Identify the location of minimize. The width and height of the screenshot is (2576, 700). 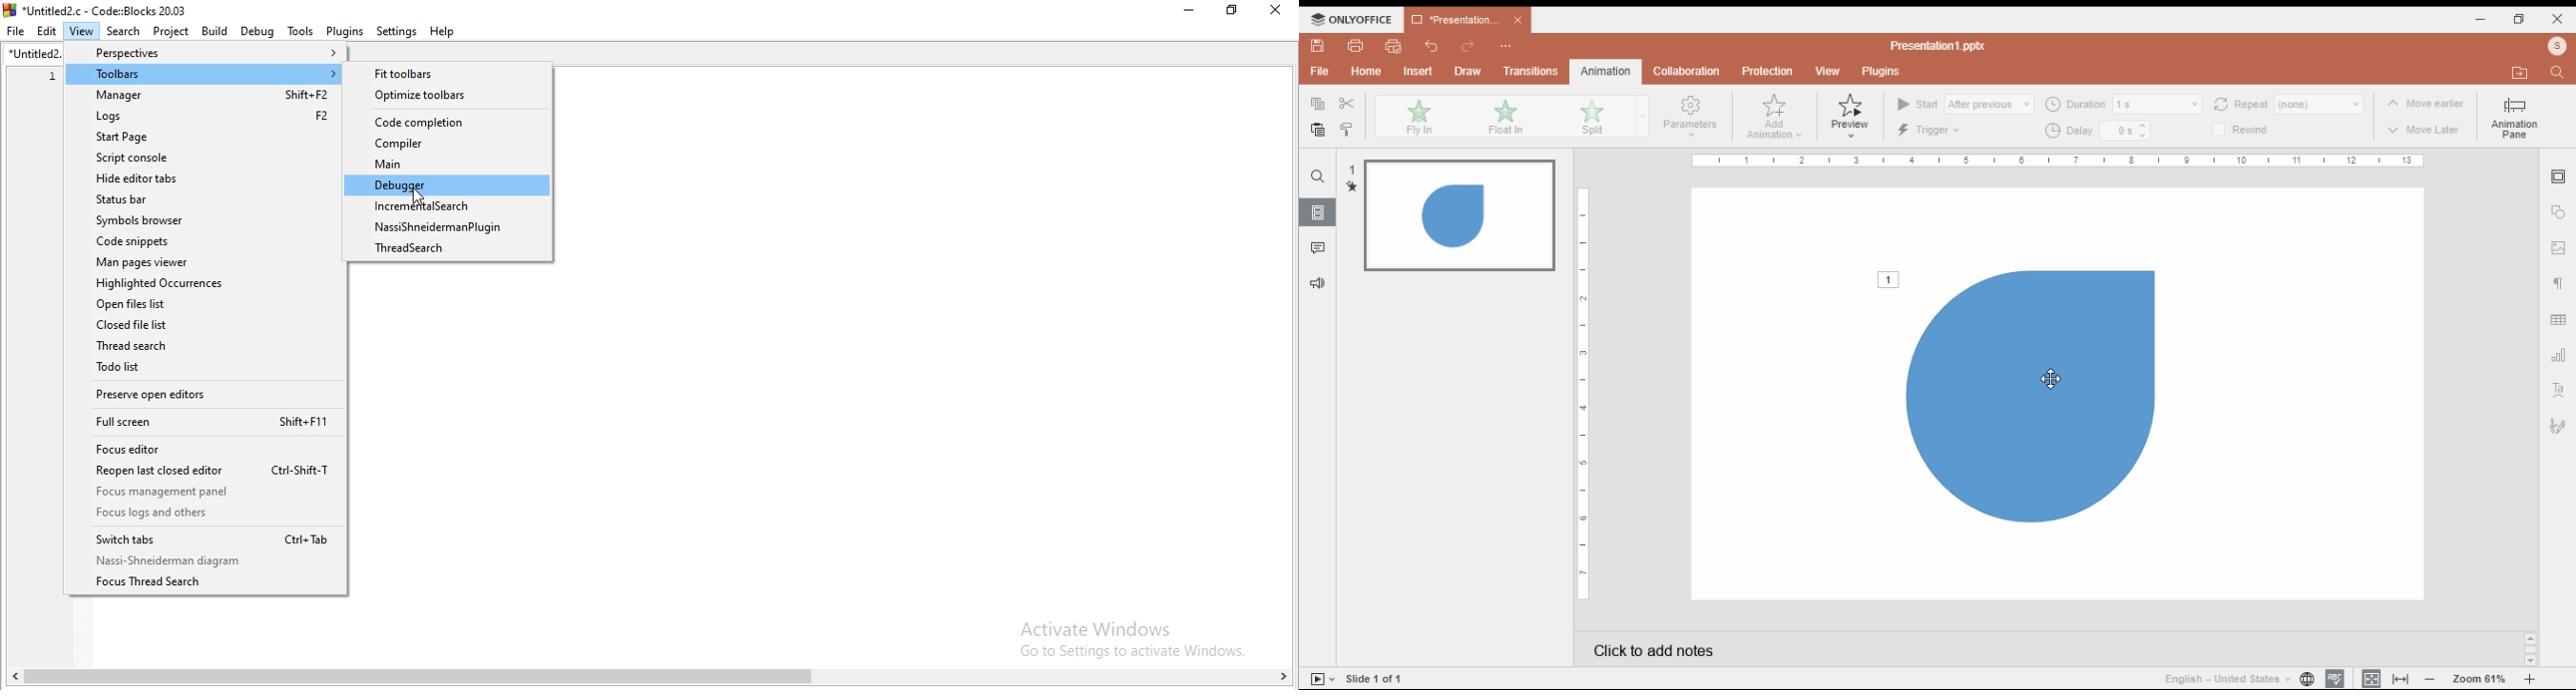
(2481, 20).